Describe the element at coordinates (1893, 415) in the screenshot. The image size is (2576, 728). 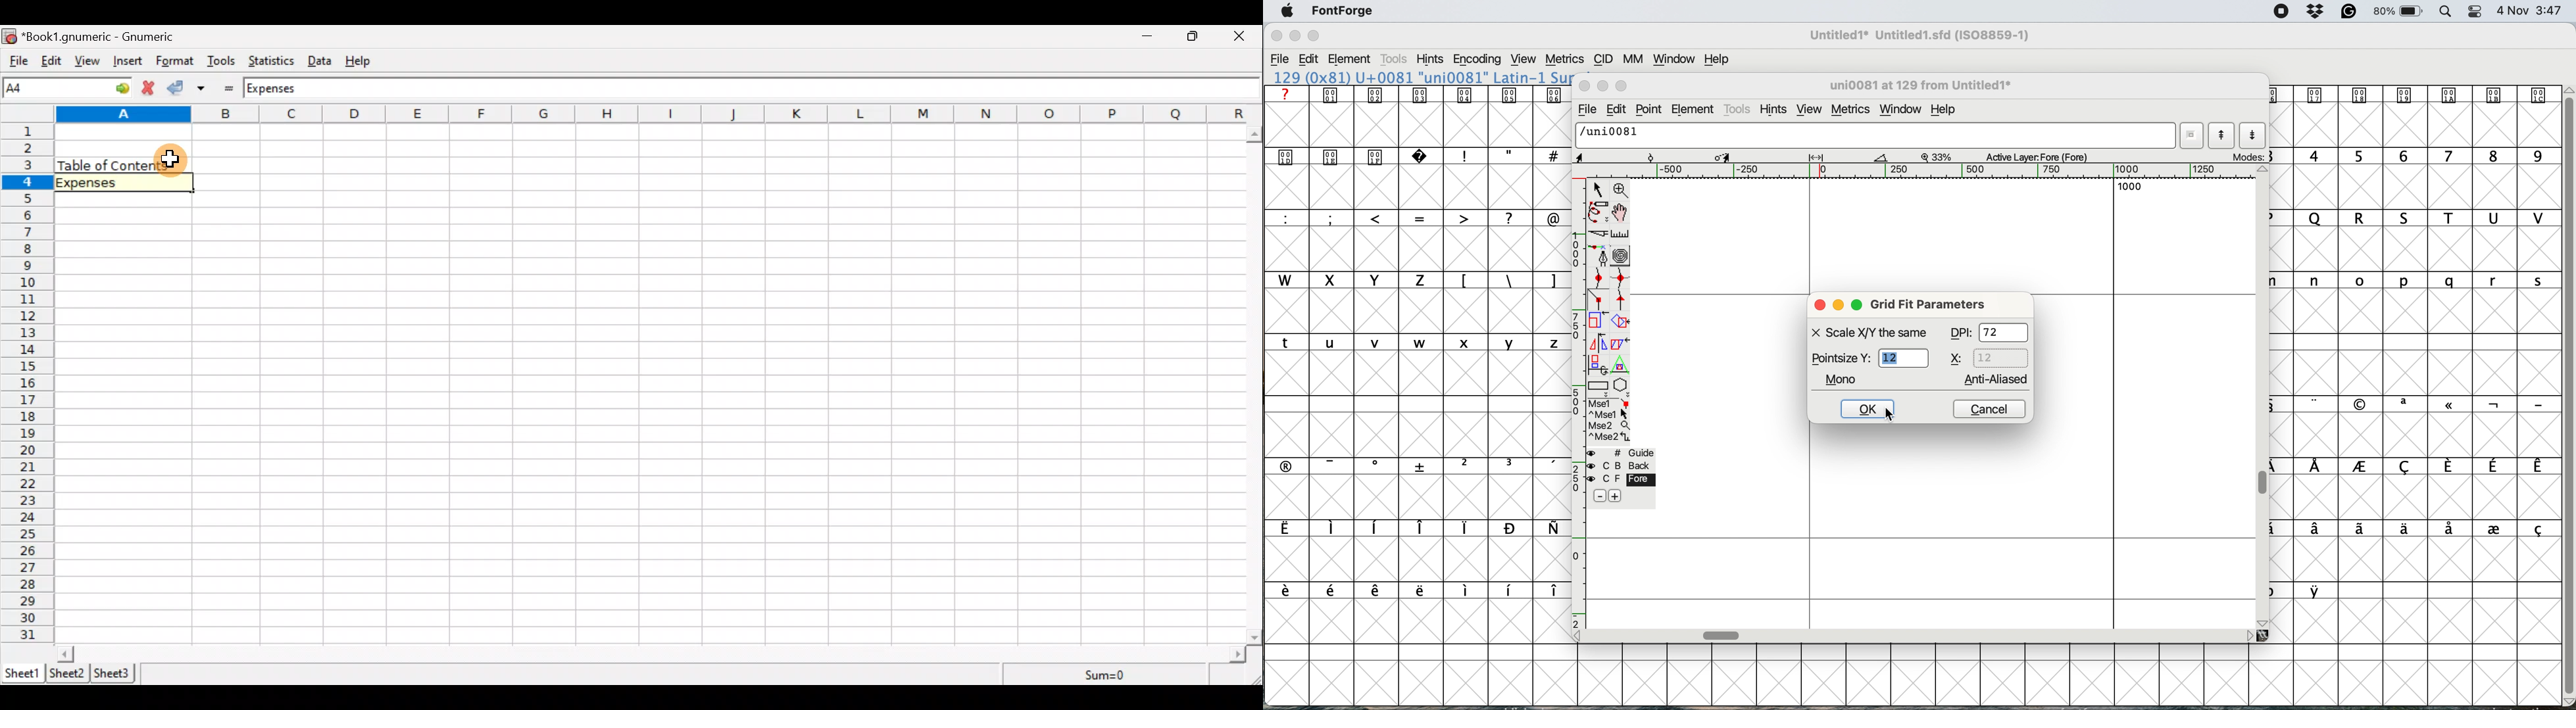
I see `cursor` at that location.